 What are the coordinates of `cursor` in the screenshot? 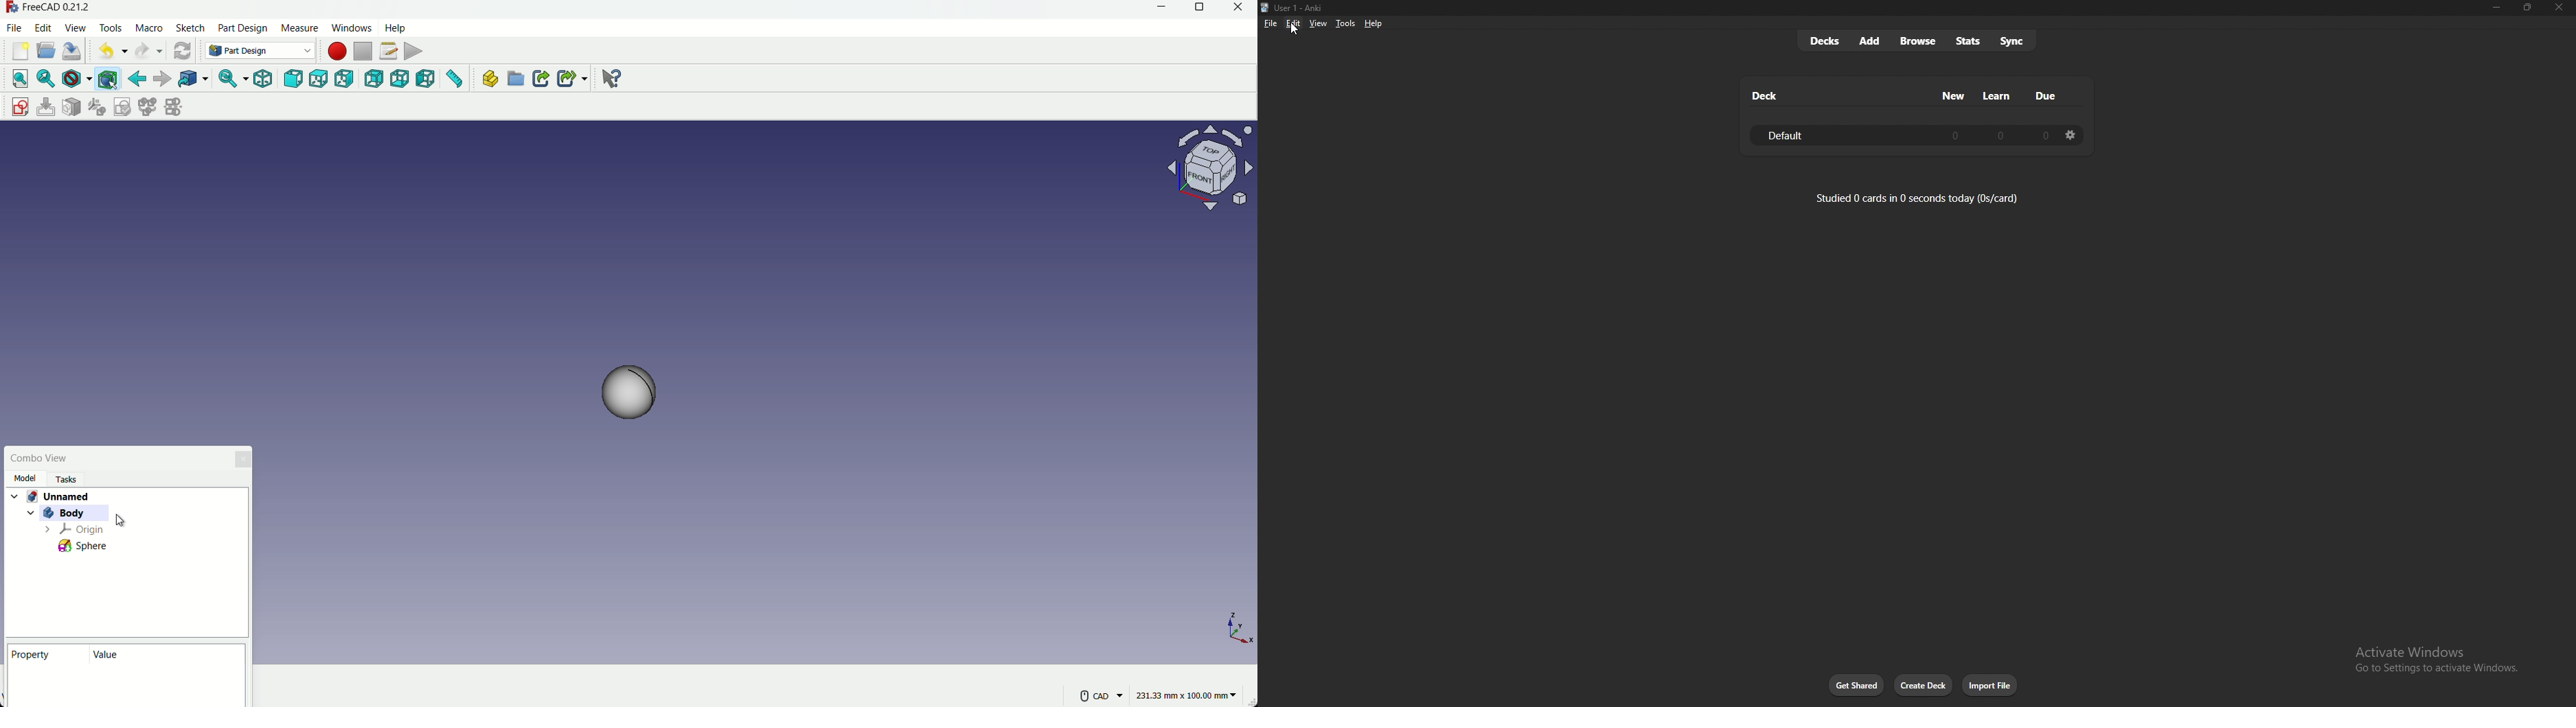 It's located at (1293, 32).